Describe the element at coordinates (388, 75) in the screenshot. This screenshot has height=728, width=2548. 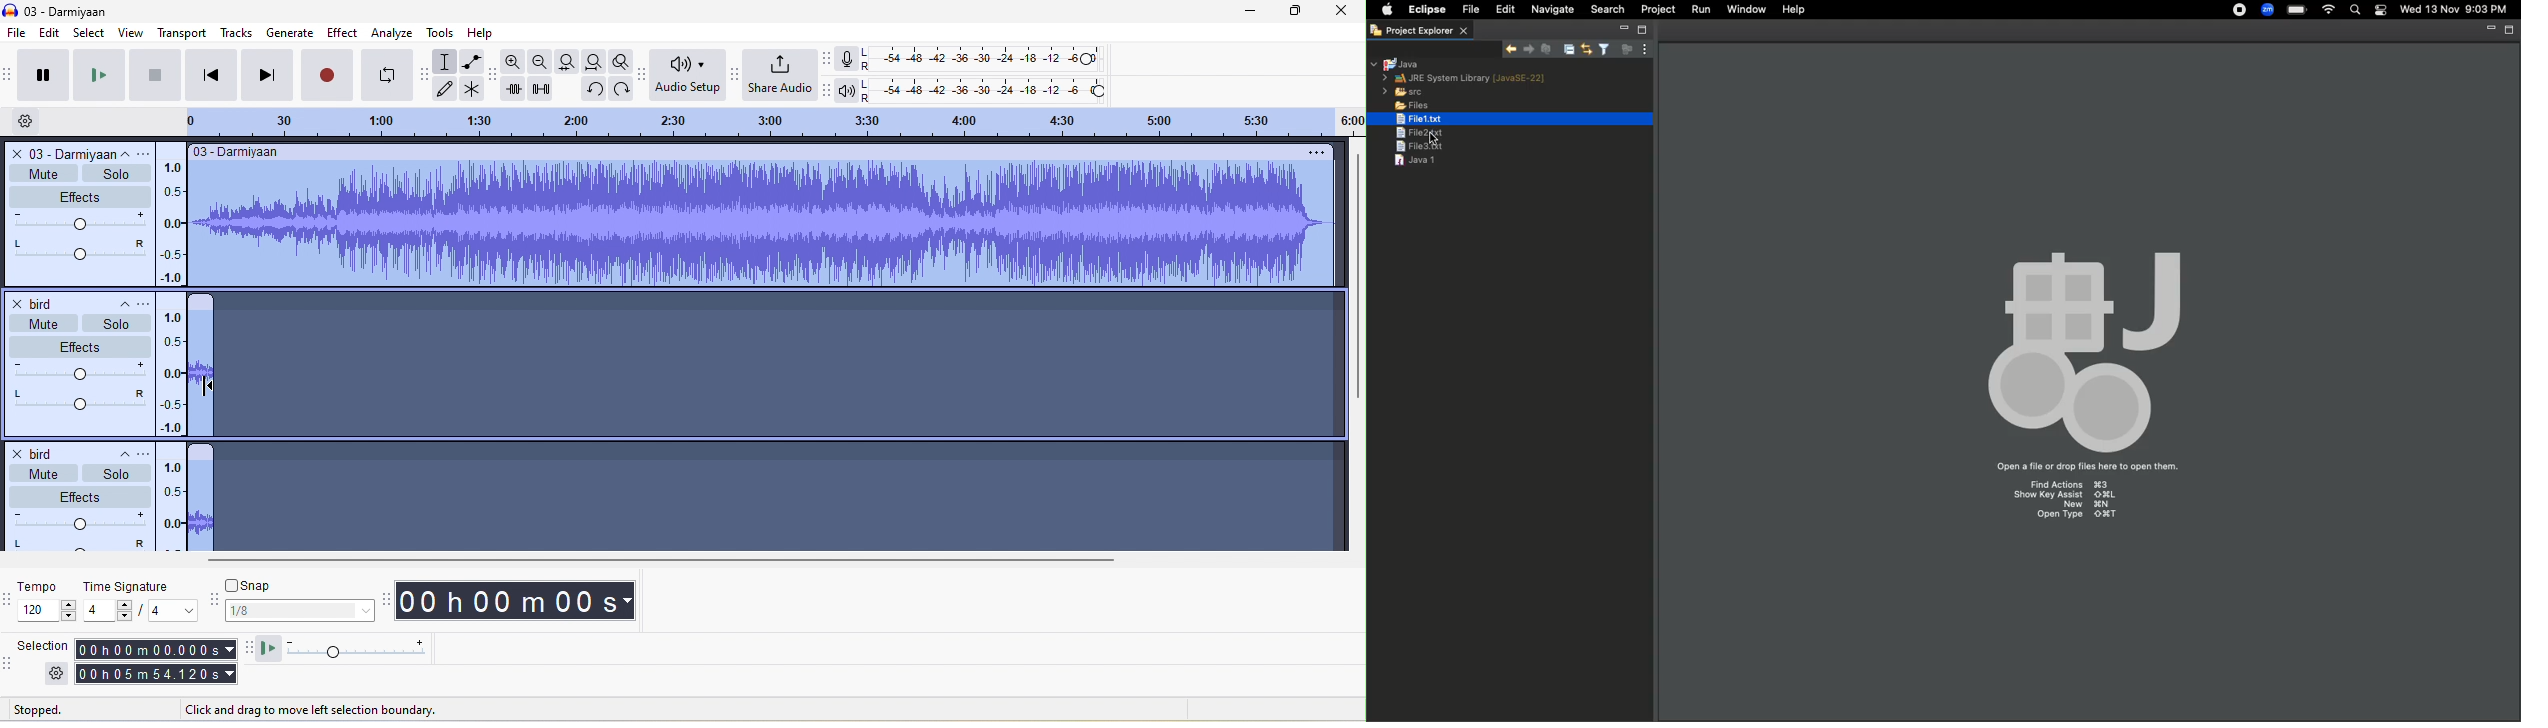
I see `enable looping` at that location.